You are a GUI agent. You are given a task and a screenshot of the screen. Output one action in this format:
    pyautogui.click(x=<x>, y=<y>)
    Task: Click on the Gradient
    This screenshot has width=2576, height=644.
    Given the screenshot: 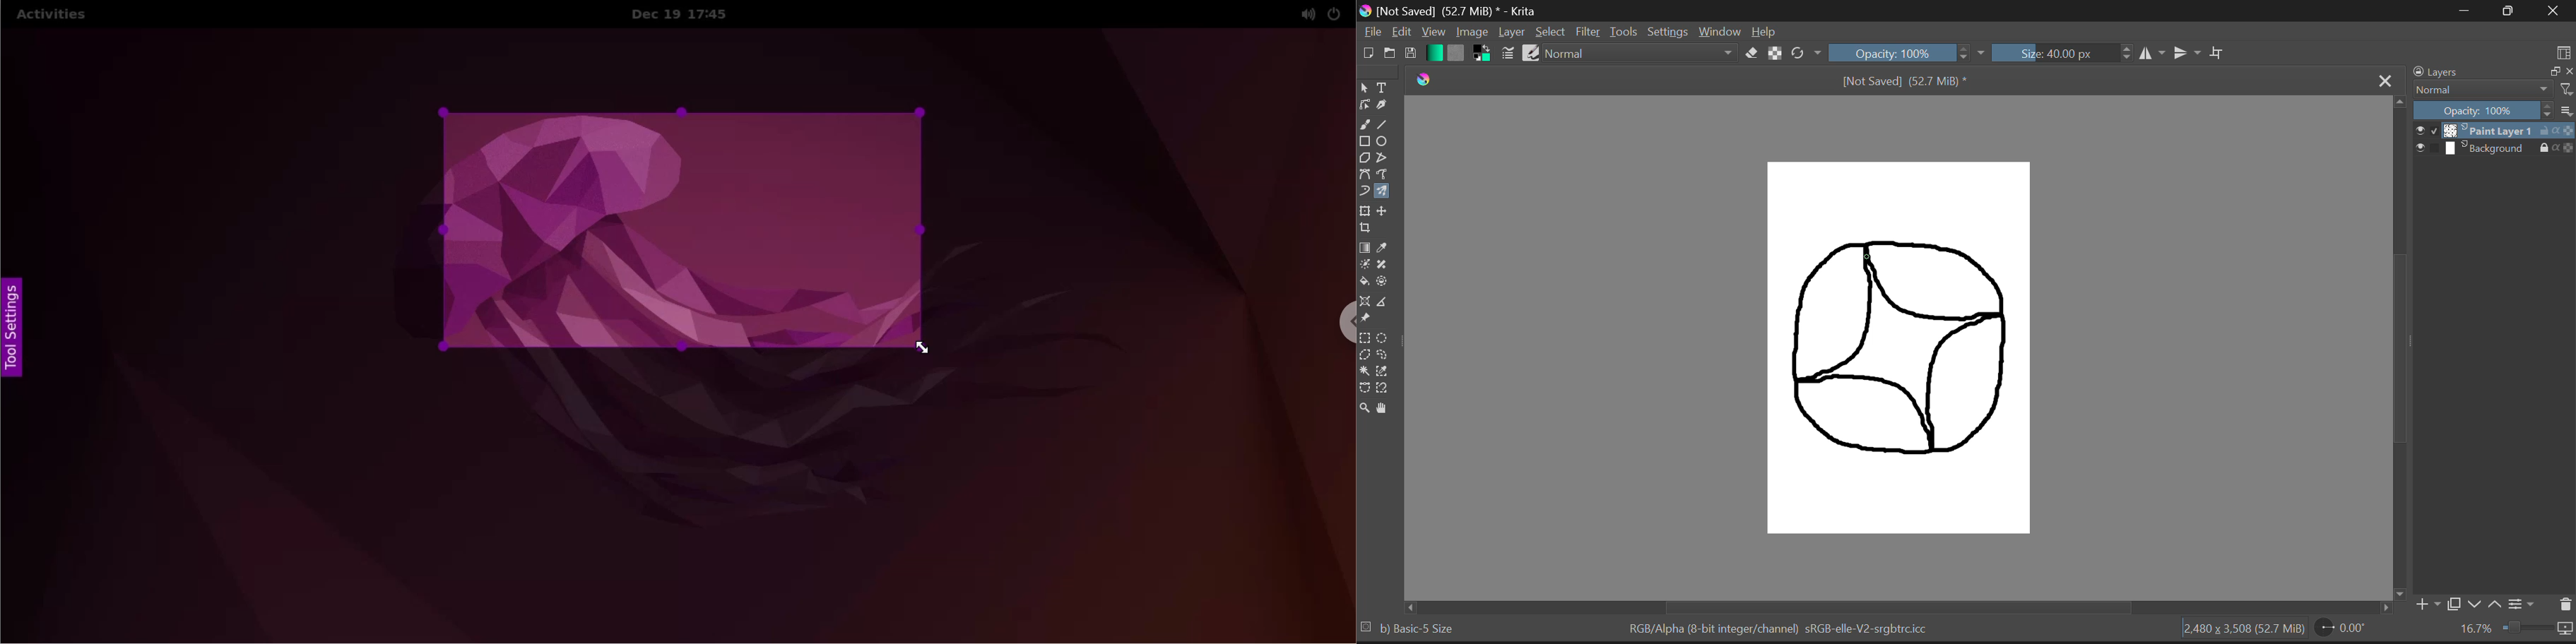 What is the action you would take?
    pyautogui.click(x=1434, y=53)
    